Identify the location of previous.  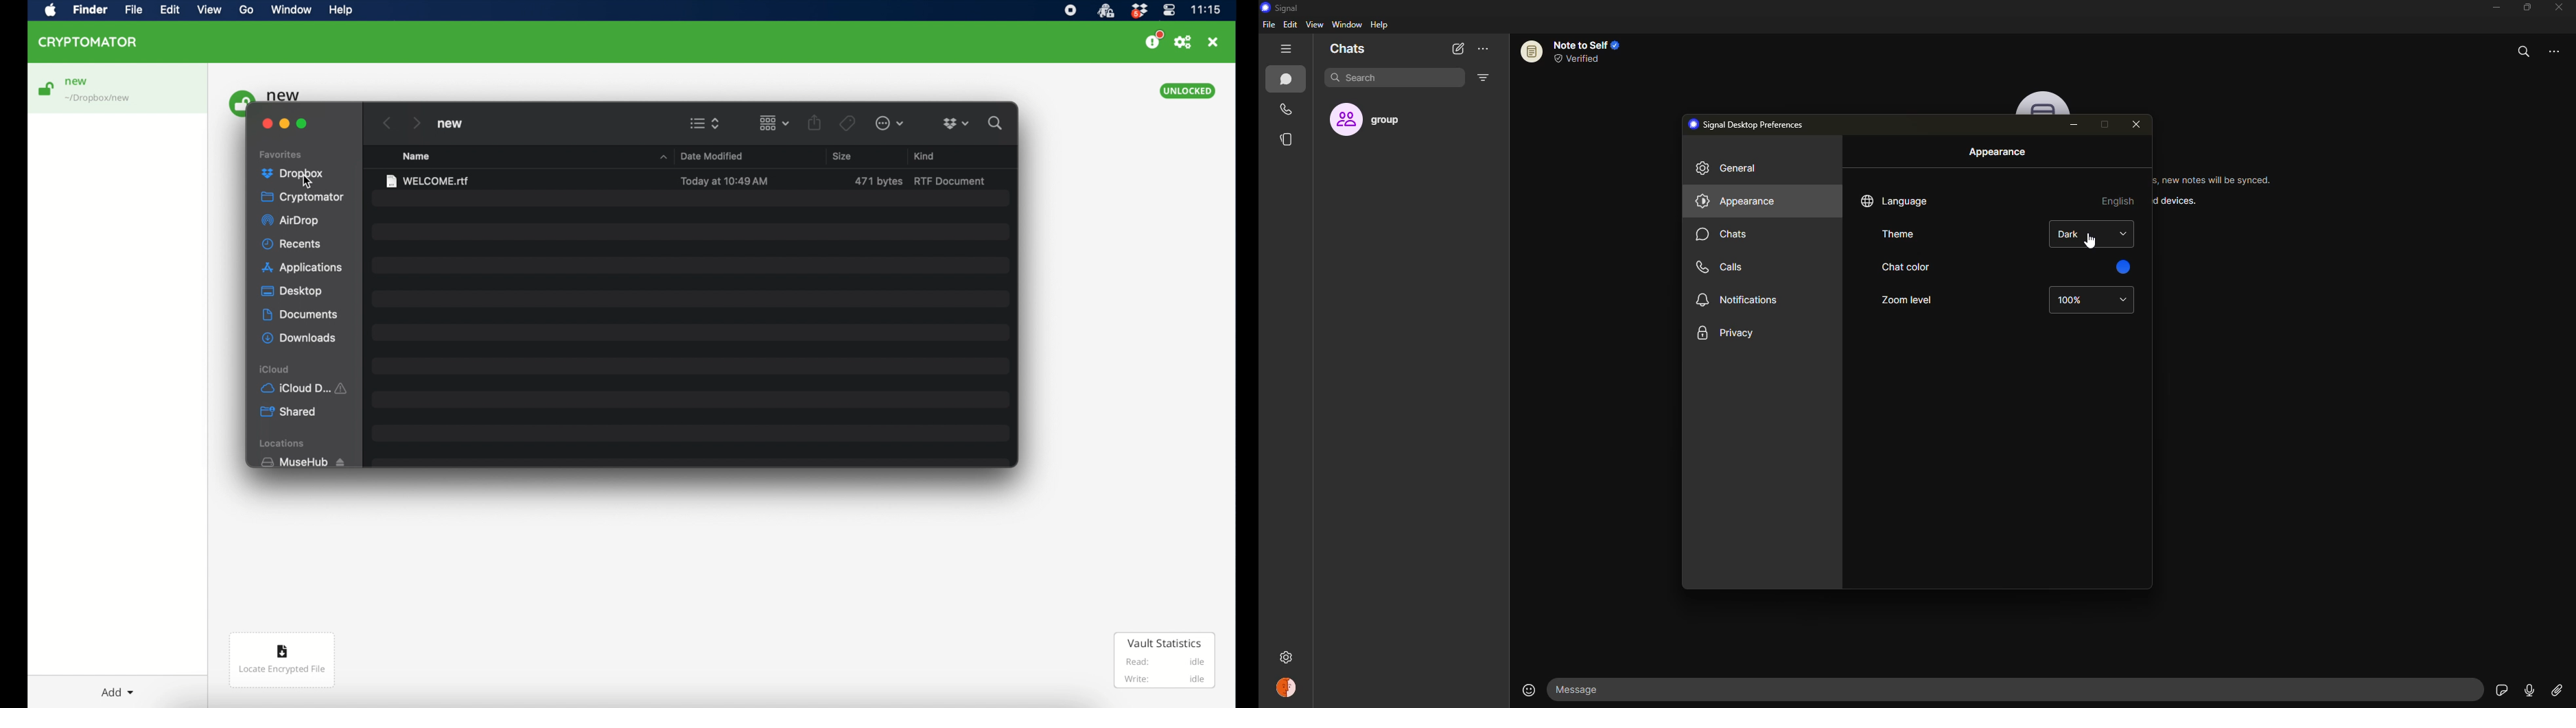
(388, 123).